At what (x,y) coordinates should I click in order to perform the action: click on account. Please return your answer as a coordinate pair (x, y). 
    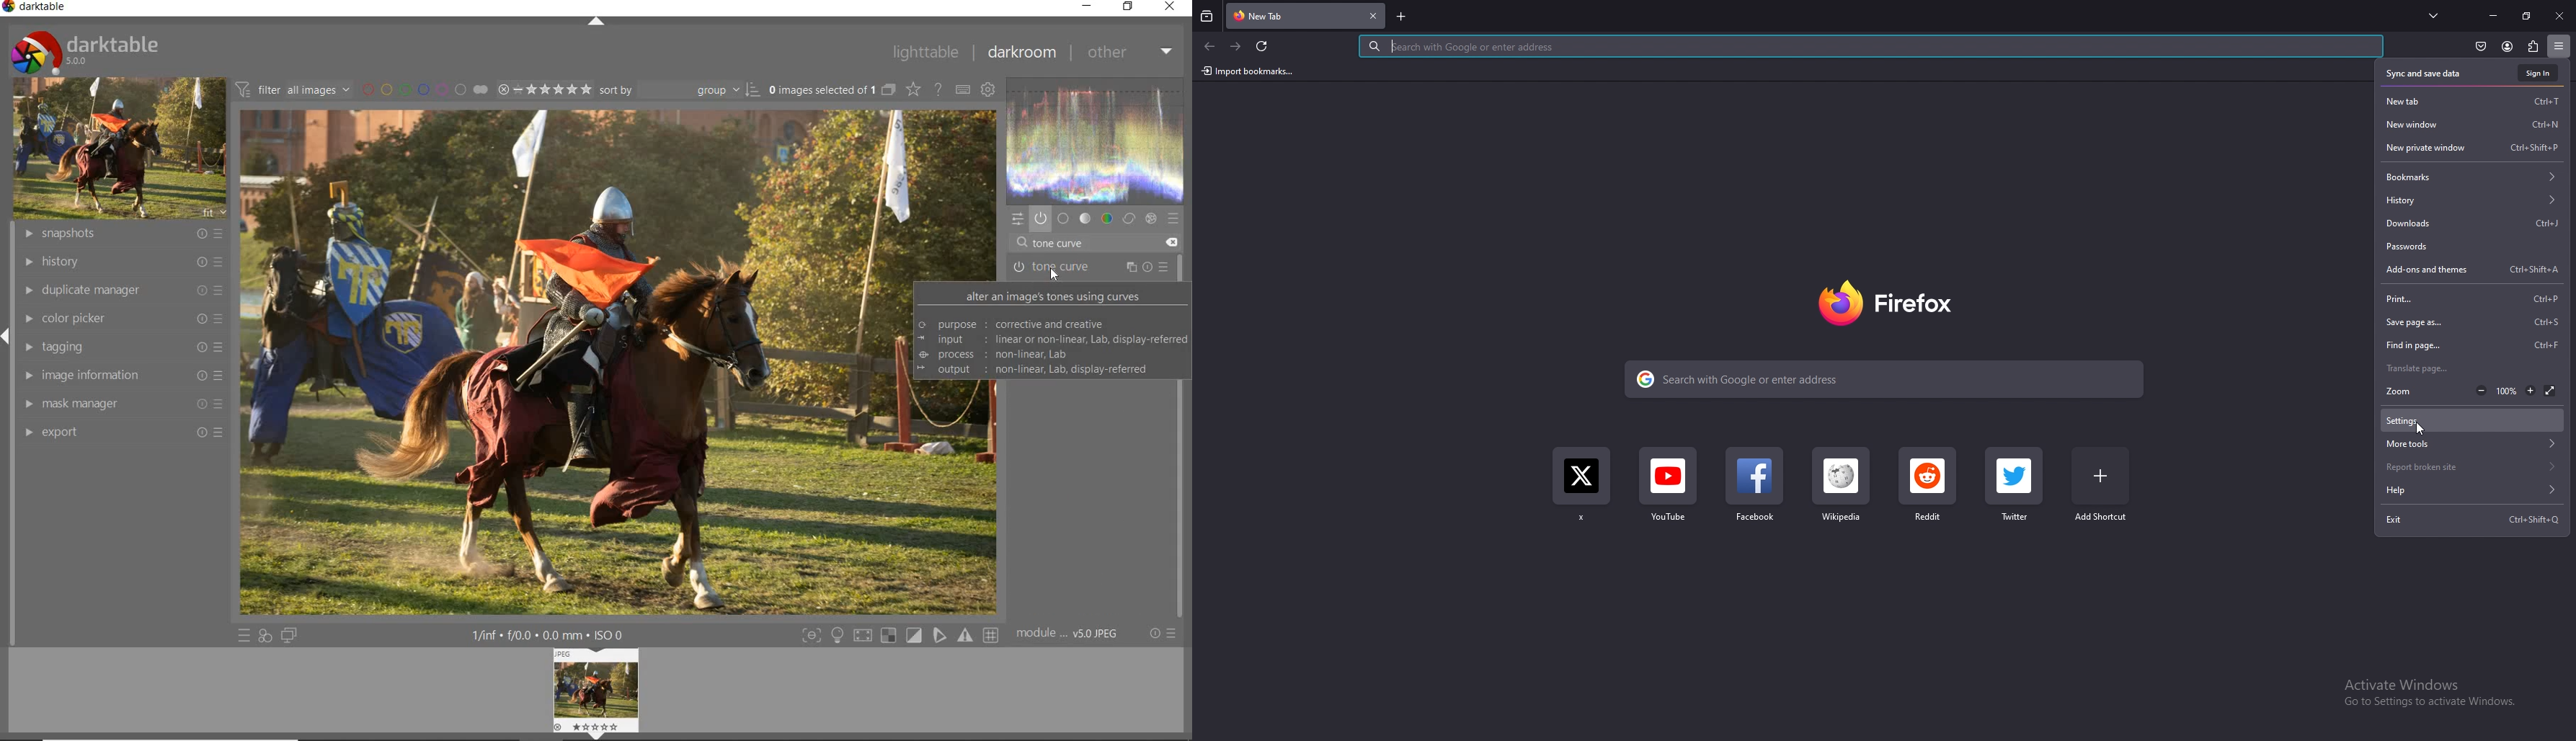
    Looking at the image, I should click on (2507, 46).